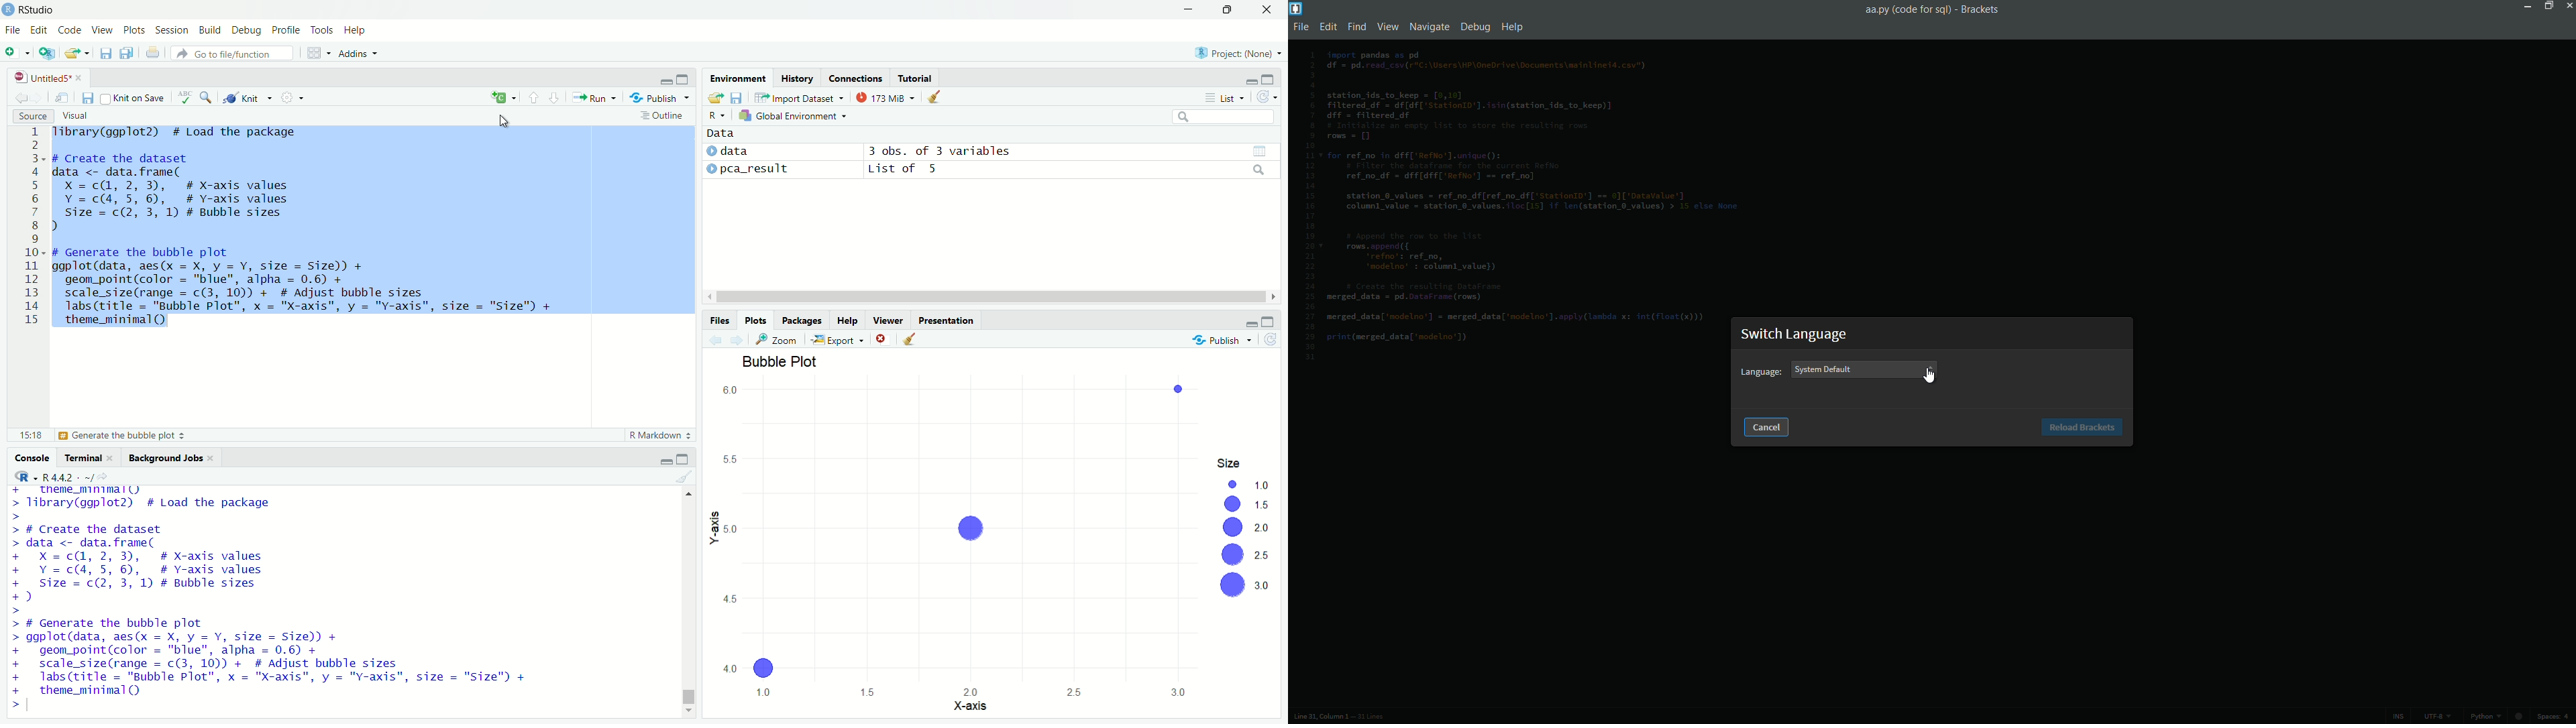 The width and height of the screenshot is (2576, 728). I want to click on previous plot, so click(714, 340).